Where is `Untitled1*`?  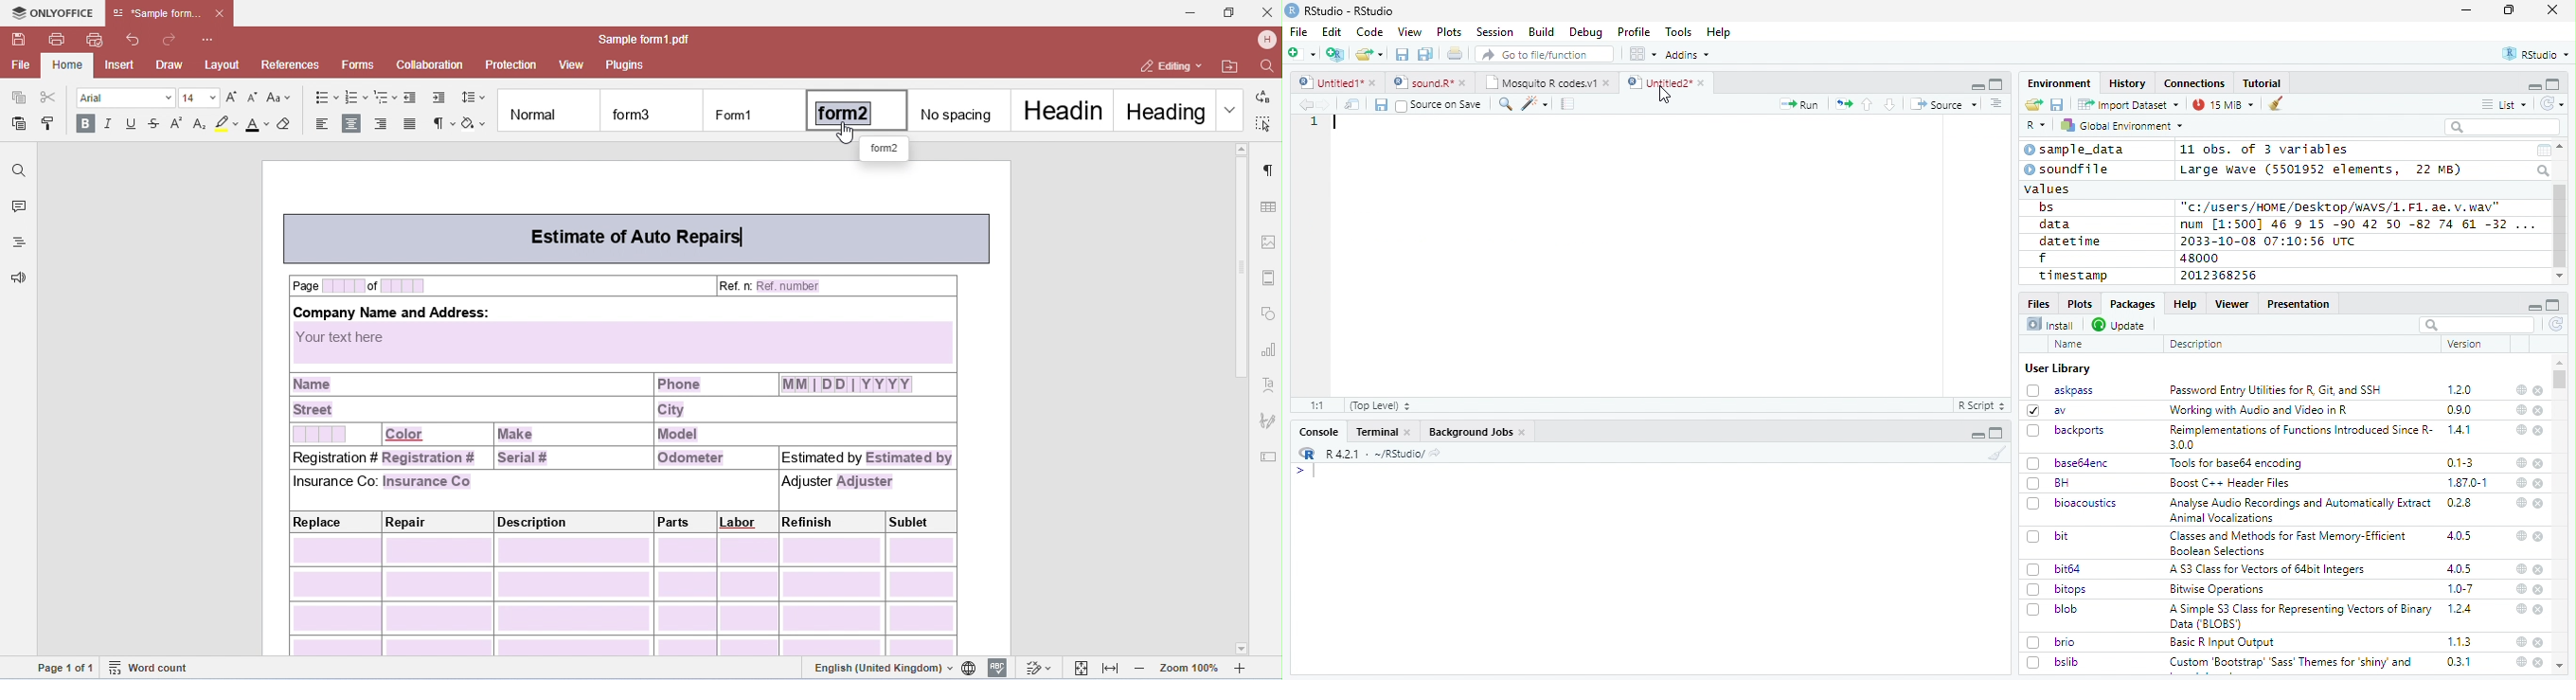
Untitled1* is located at coordinates (1336, 83).